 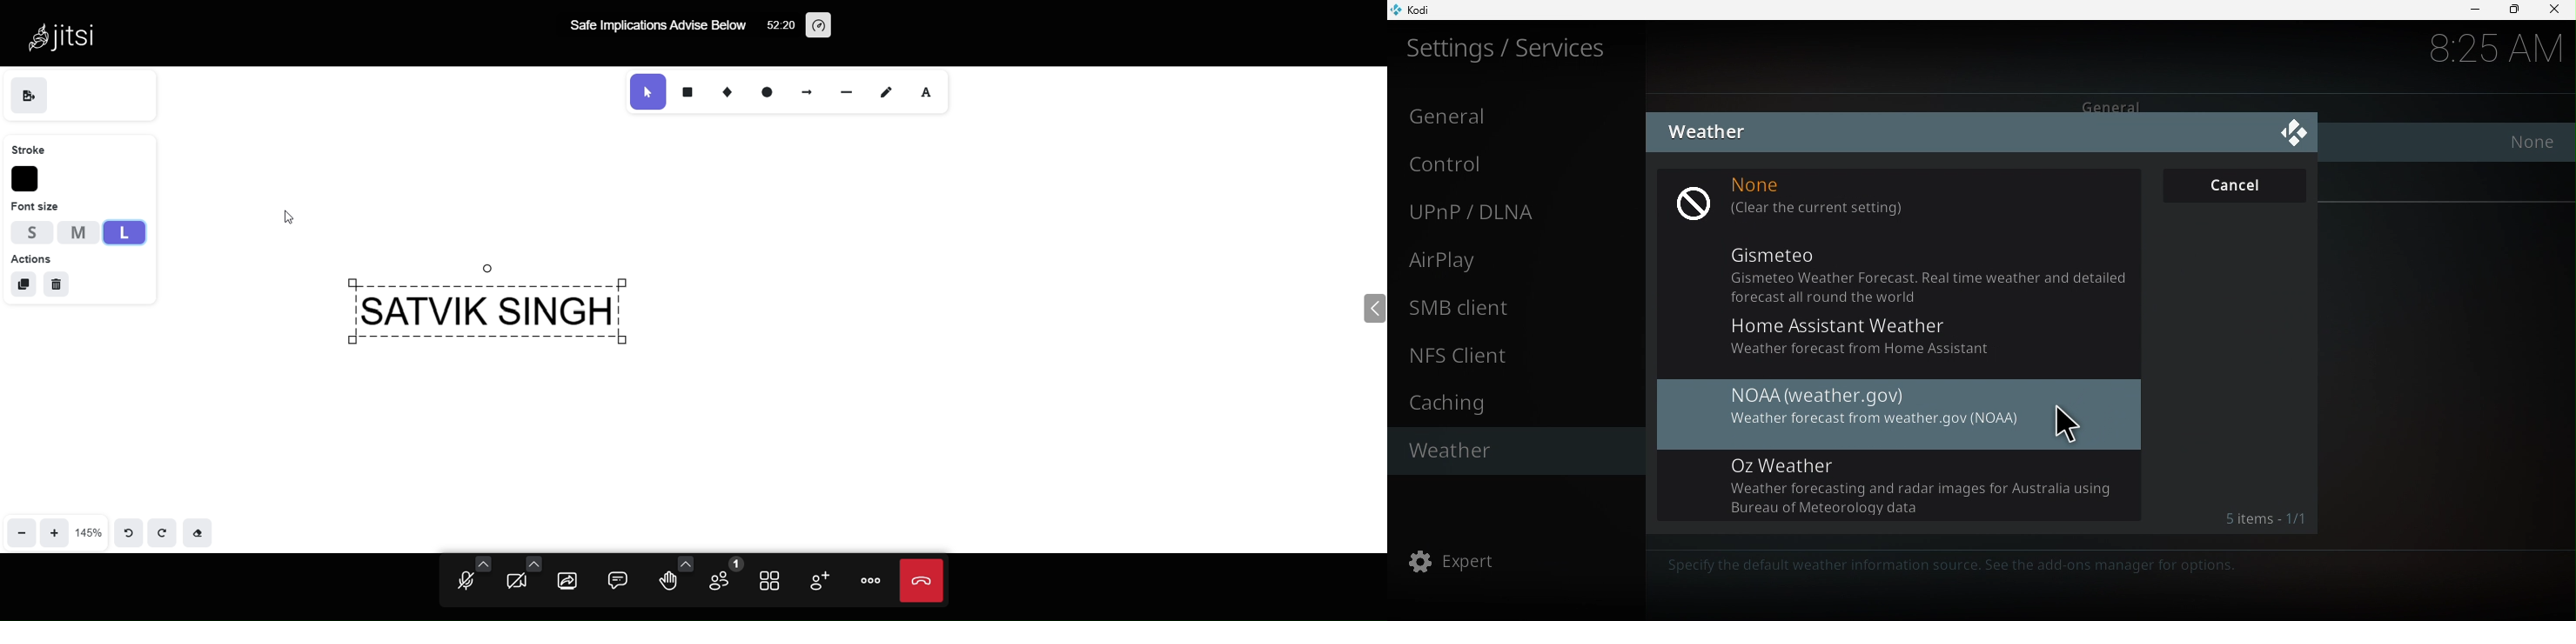 I want to click on font, so click(x=935, y=92).